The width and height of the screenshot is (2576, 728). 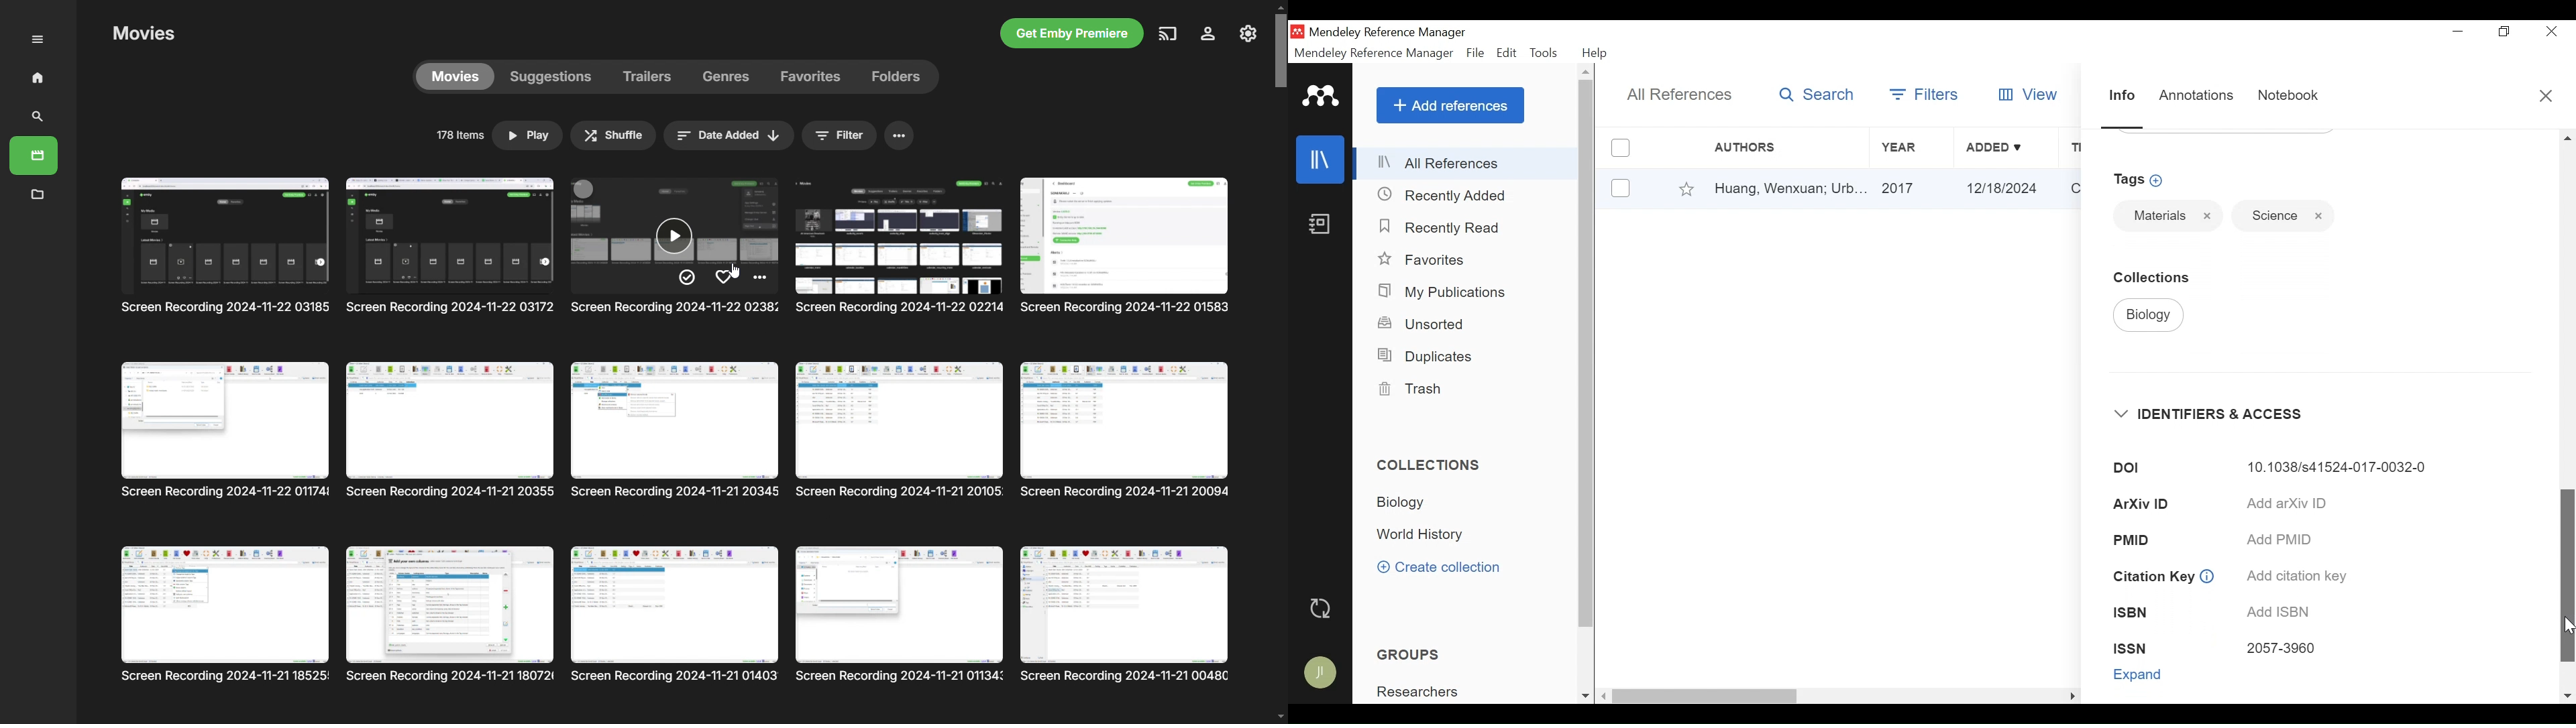 What do you see at coordinates (1297, 32) in the screenshot?
I see `Mendeley Desktop Icon` at bounding box center [1297, 32].